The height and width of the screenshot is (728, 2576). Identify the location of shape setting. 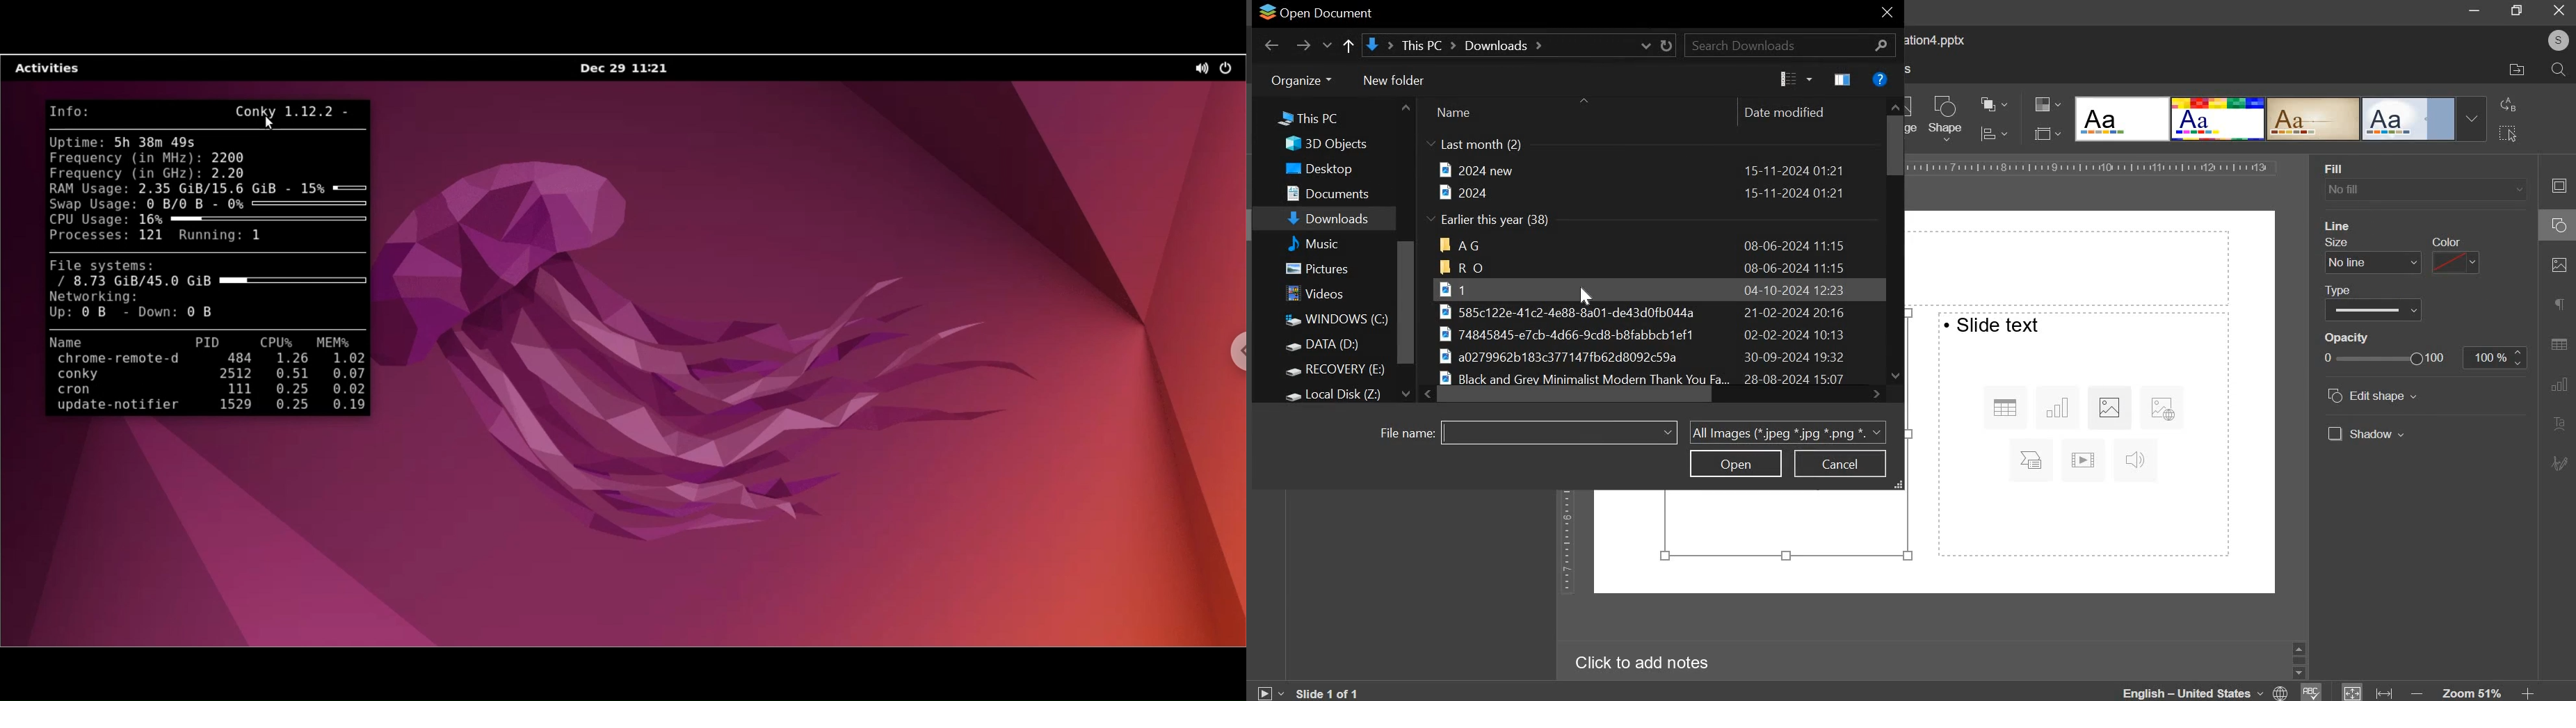
(2560, 227).